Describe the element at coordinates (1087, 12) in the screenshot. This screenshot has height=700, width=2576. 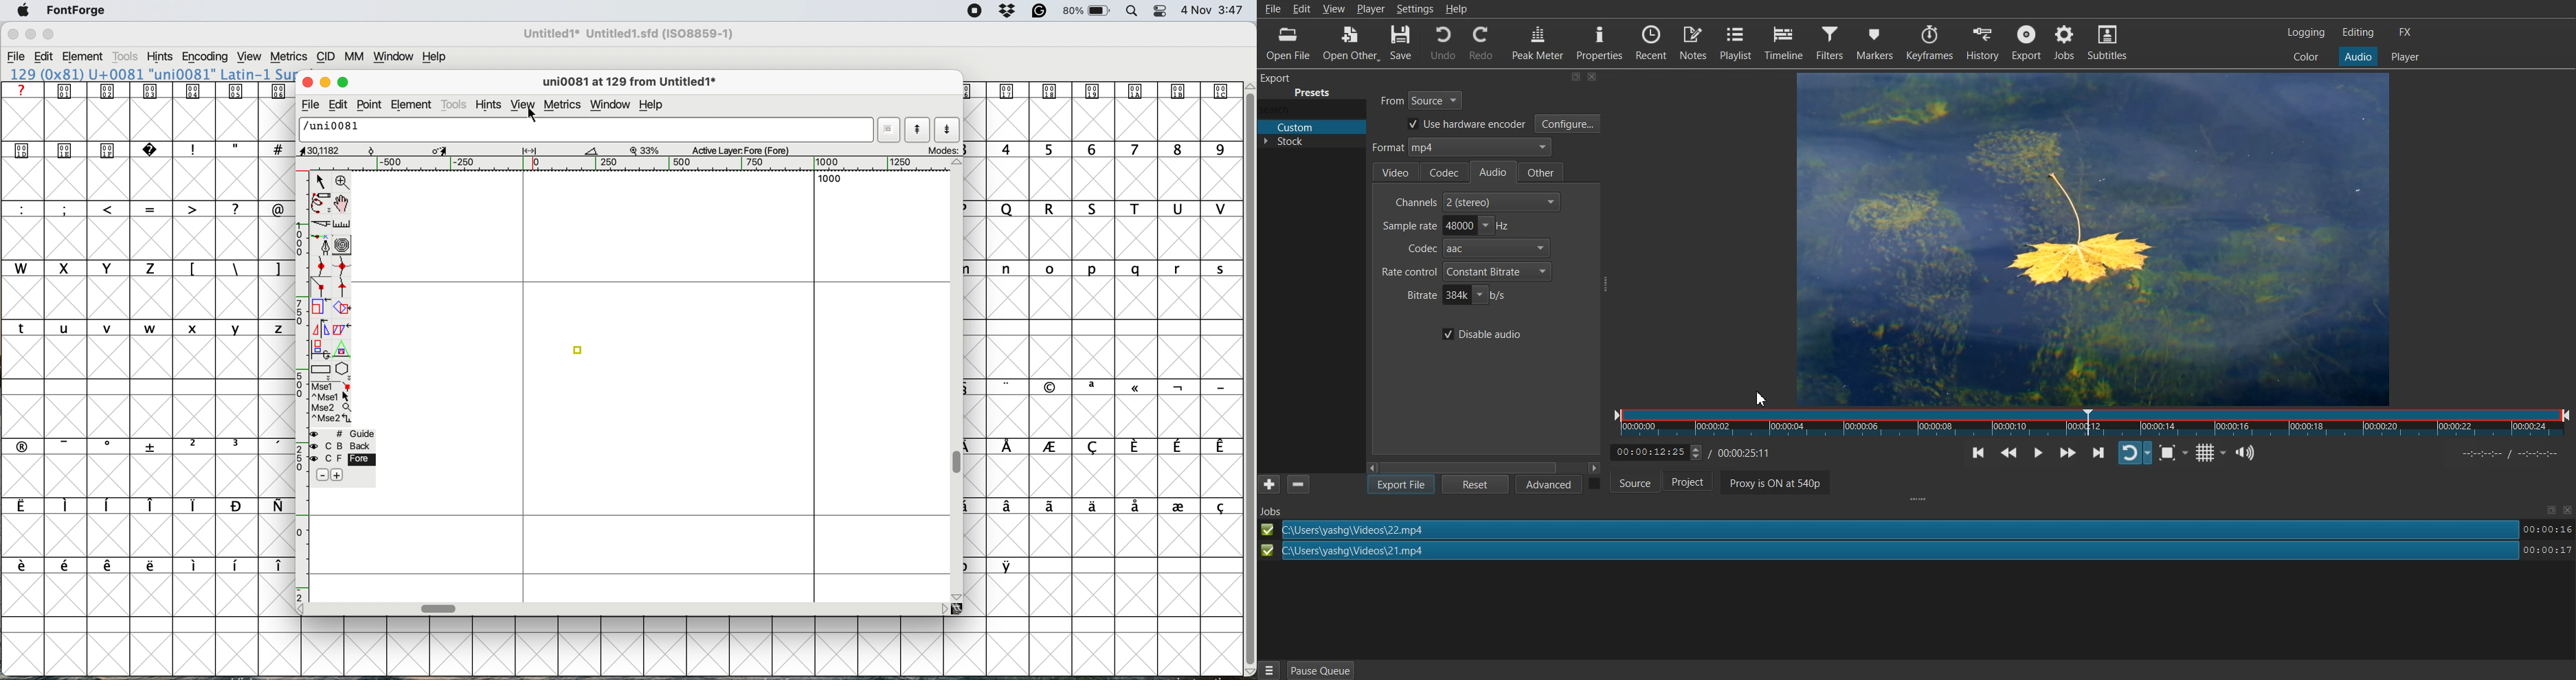
I see `Battery Percentage and Status` at that location.